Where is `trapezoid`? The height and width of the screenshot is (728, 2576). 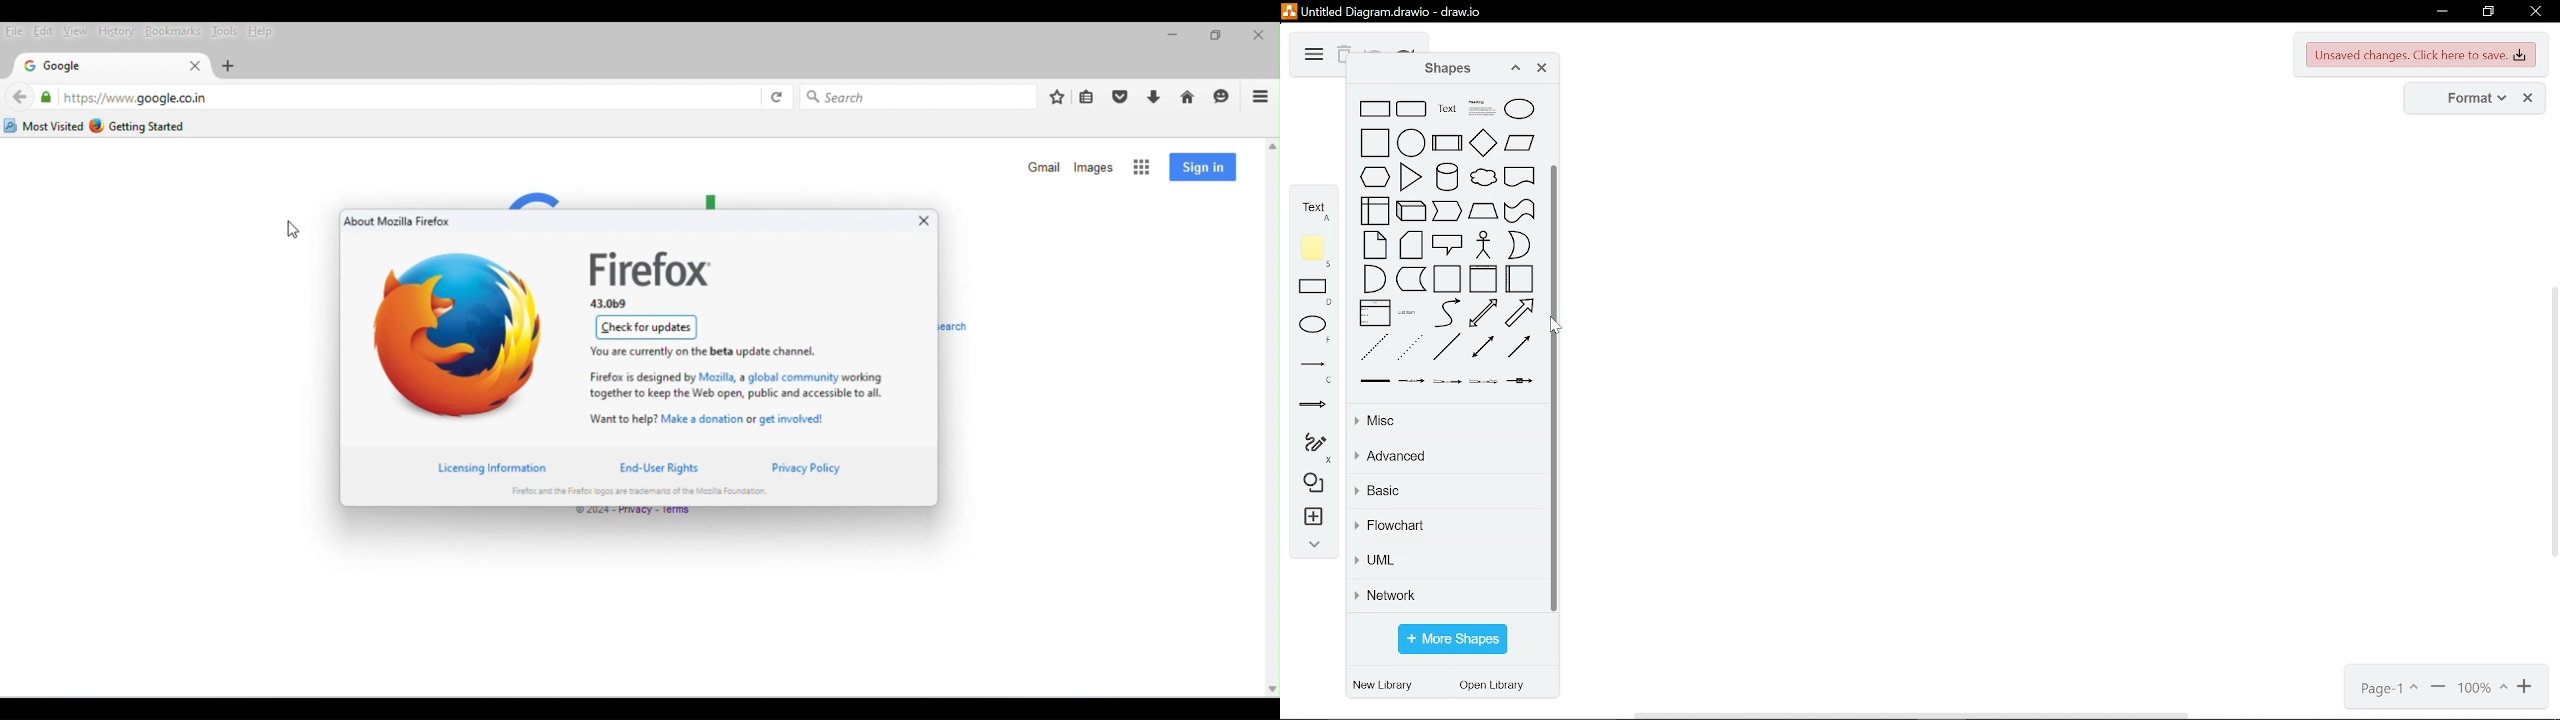
trapezoid is located at coordinates (1483, 211).